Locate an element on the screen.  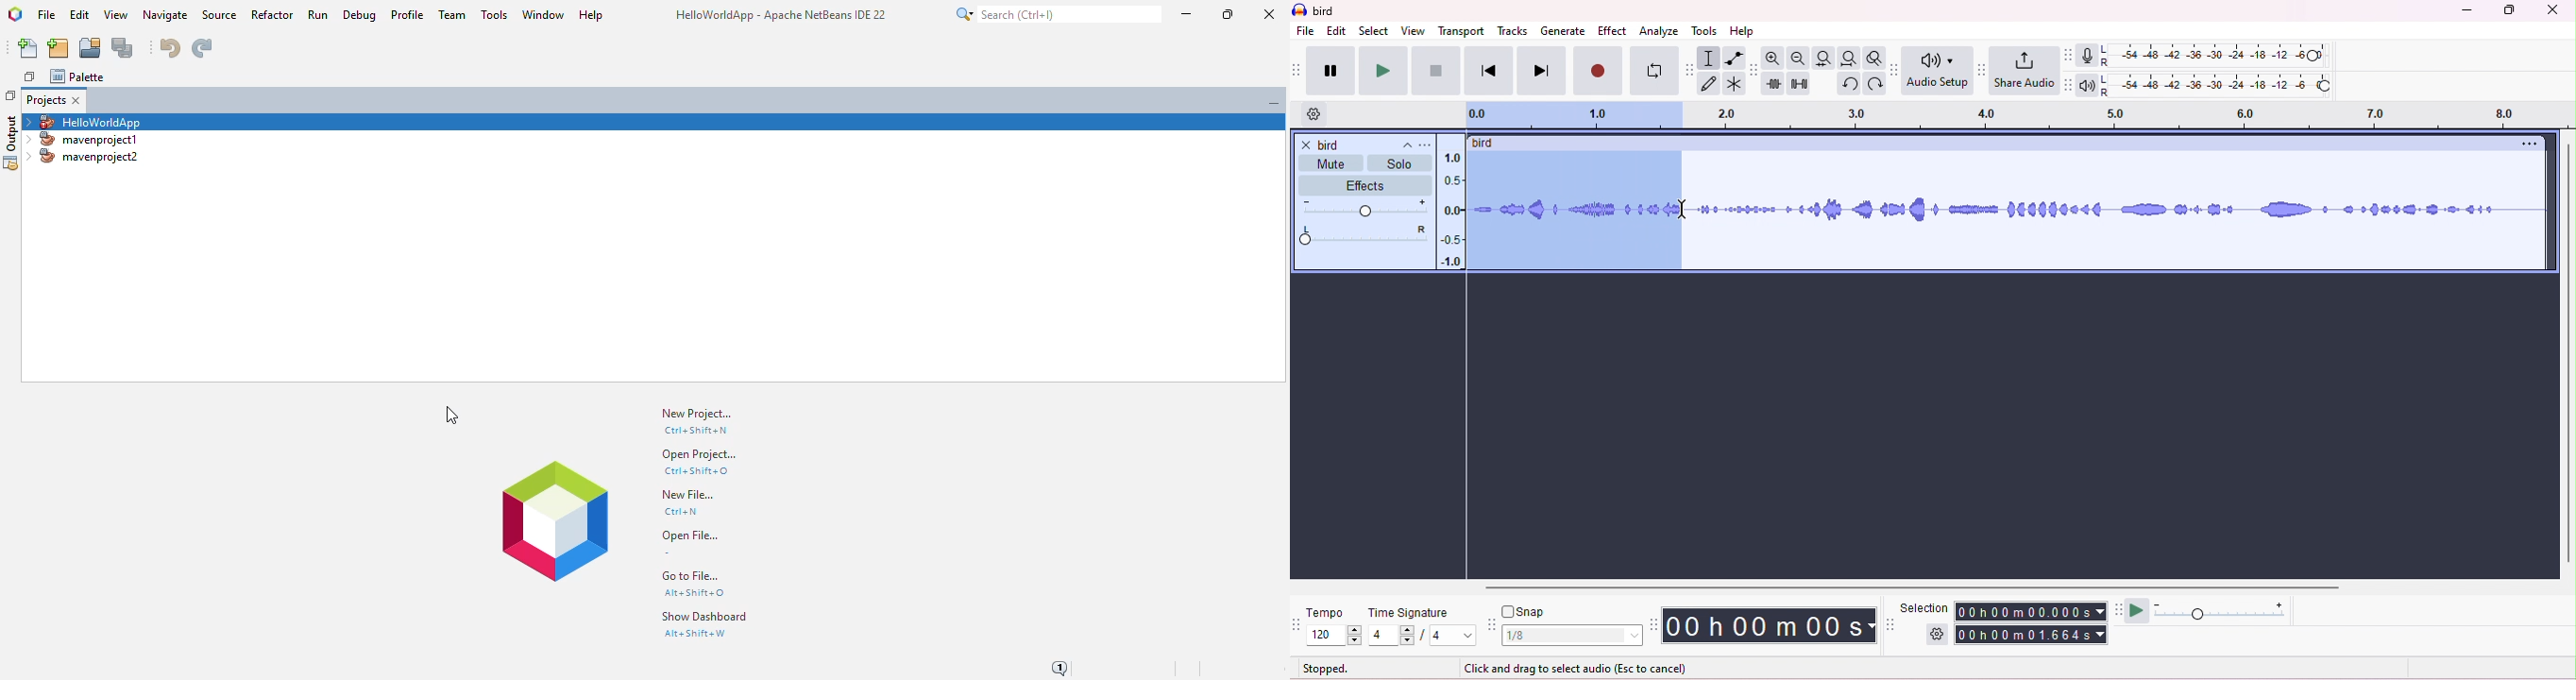
bird (track title) is located at coordinates (1486, 141).